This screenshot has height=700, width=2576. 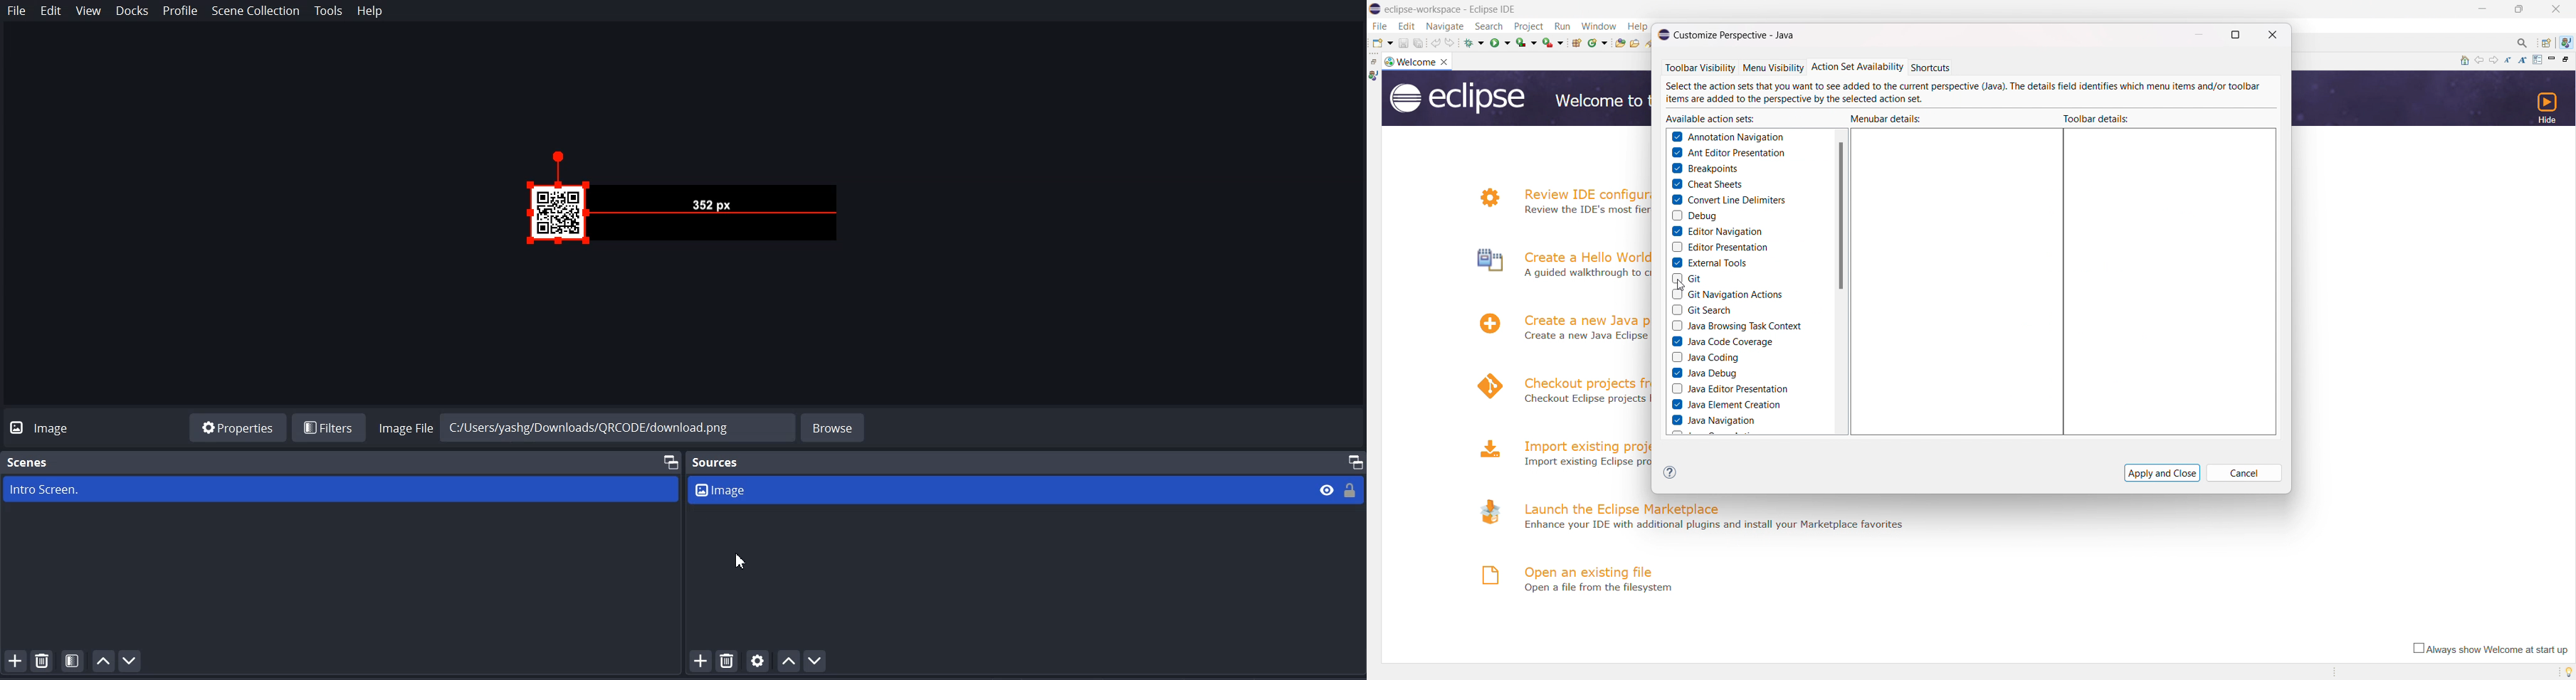 What do you see at coordinates (614, 426) in the screenshot?
I see `C:/Userslyashg/Downloads/QRCODE/download.png` at bounding box center [614, 426].